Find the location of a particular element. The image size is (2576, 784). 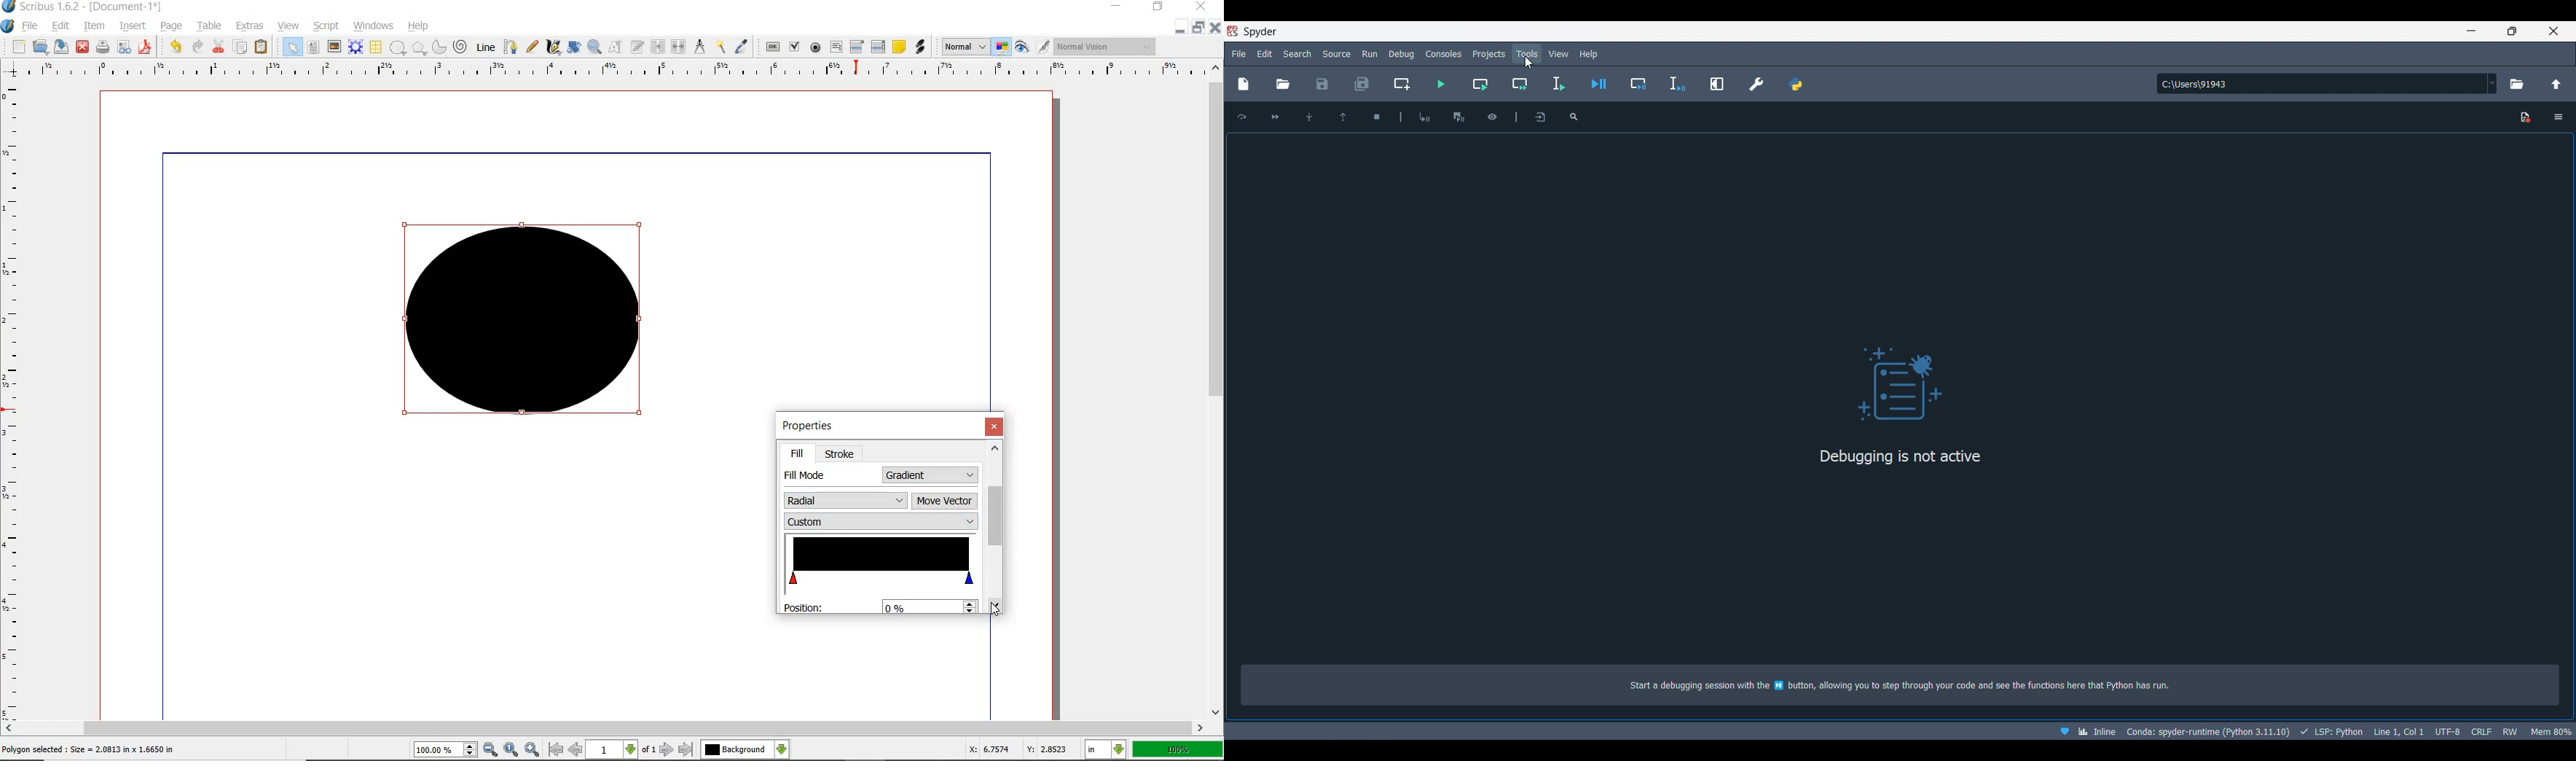

RW is located at coordinates (2510, 731).